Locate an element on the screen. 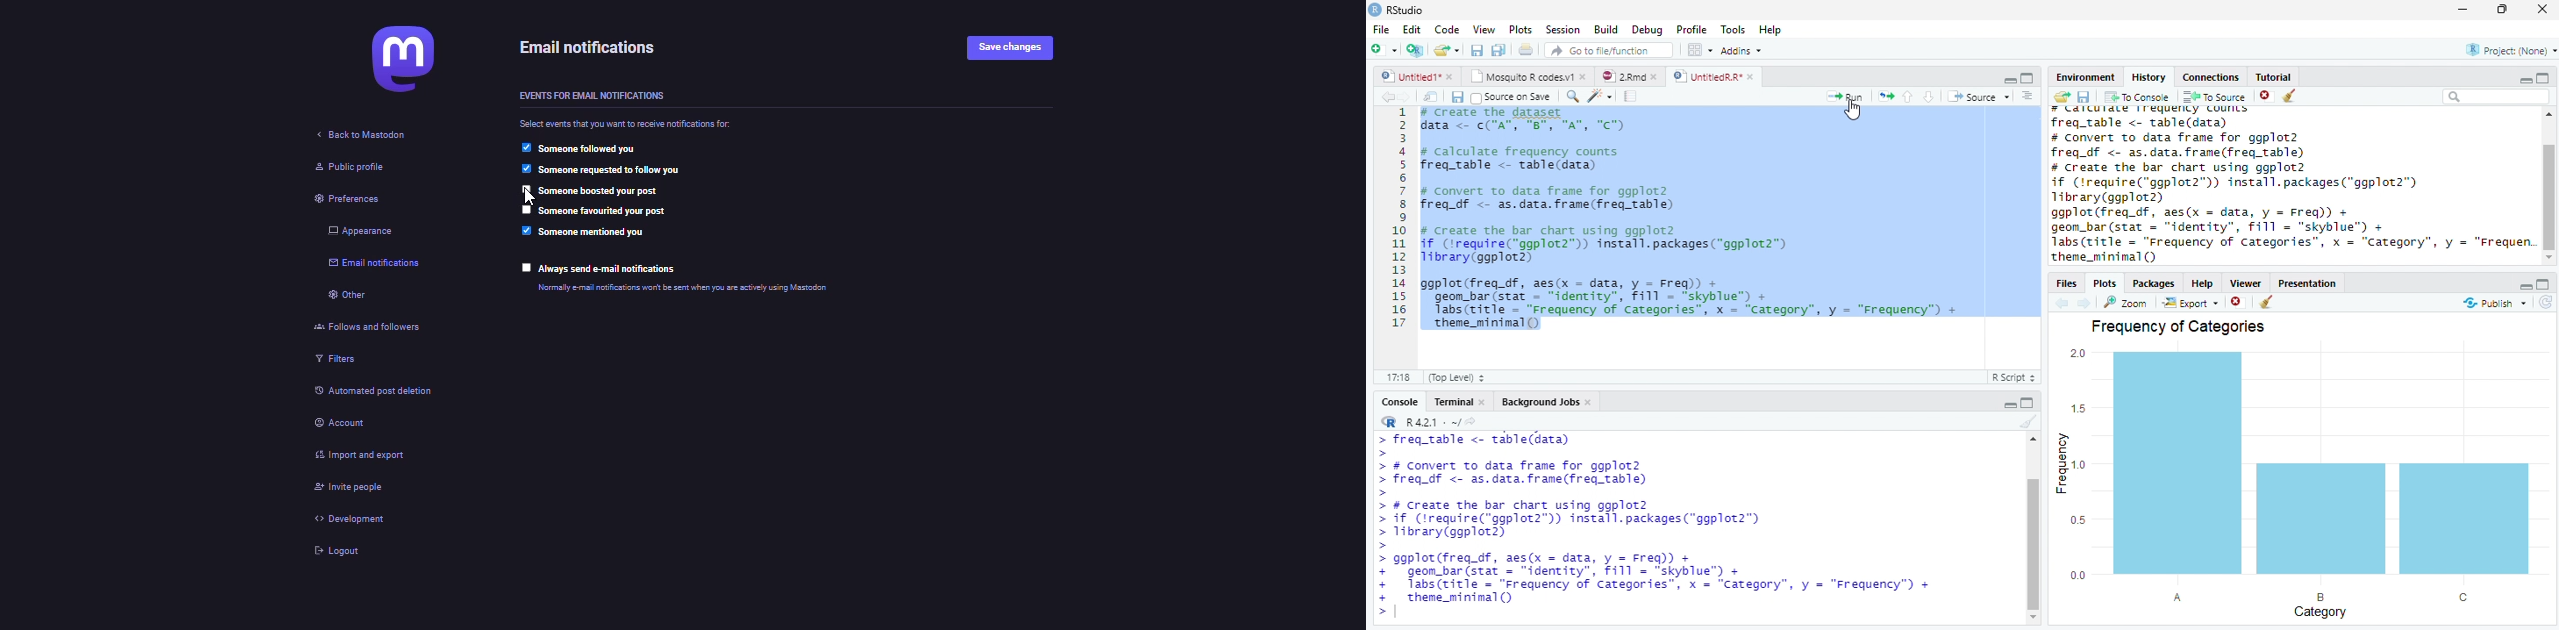 The width and height of the screenshot is (2576, 644). Print is located at coordinates (1526, 51).